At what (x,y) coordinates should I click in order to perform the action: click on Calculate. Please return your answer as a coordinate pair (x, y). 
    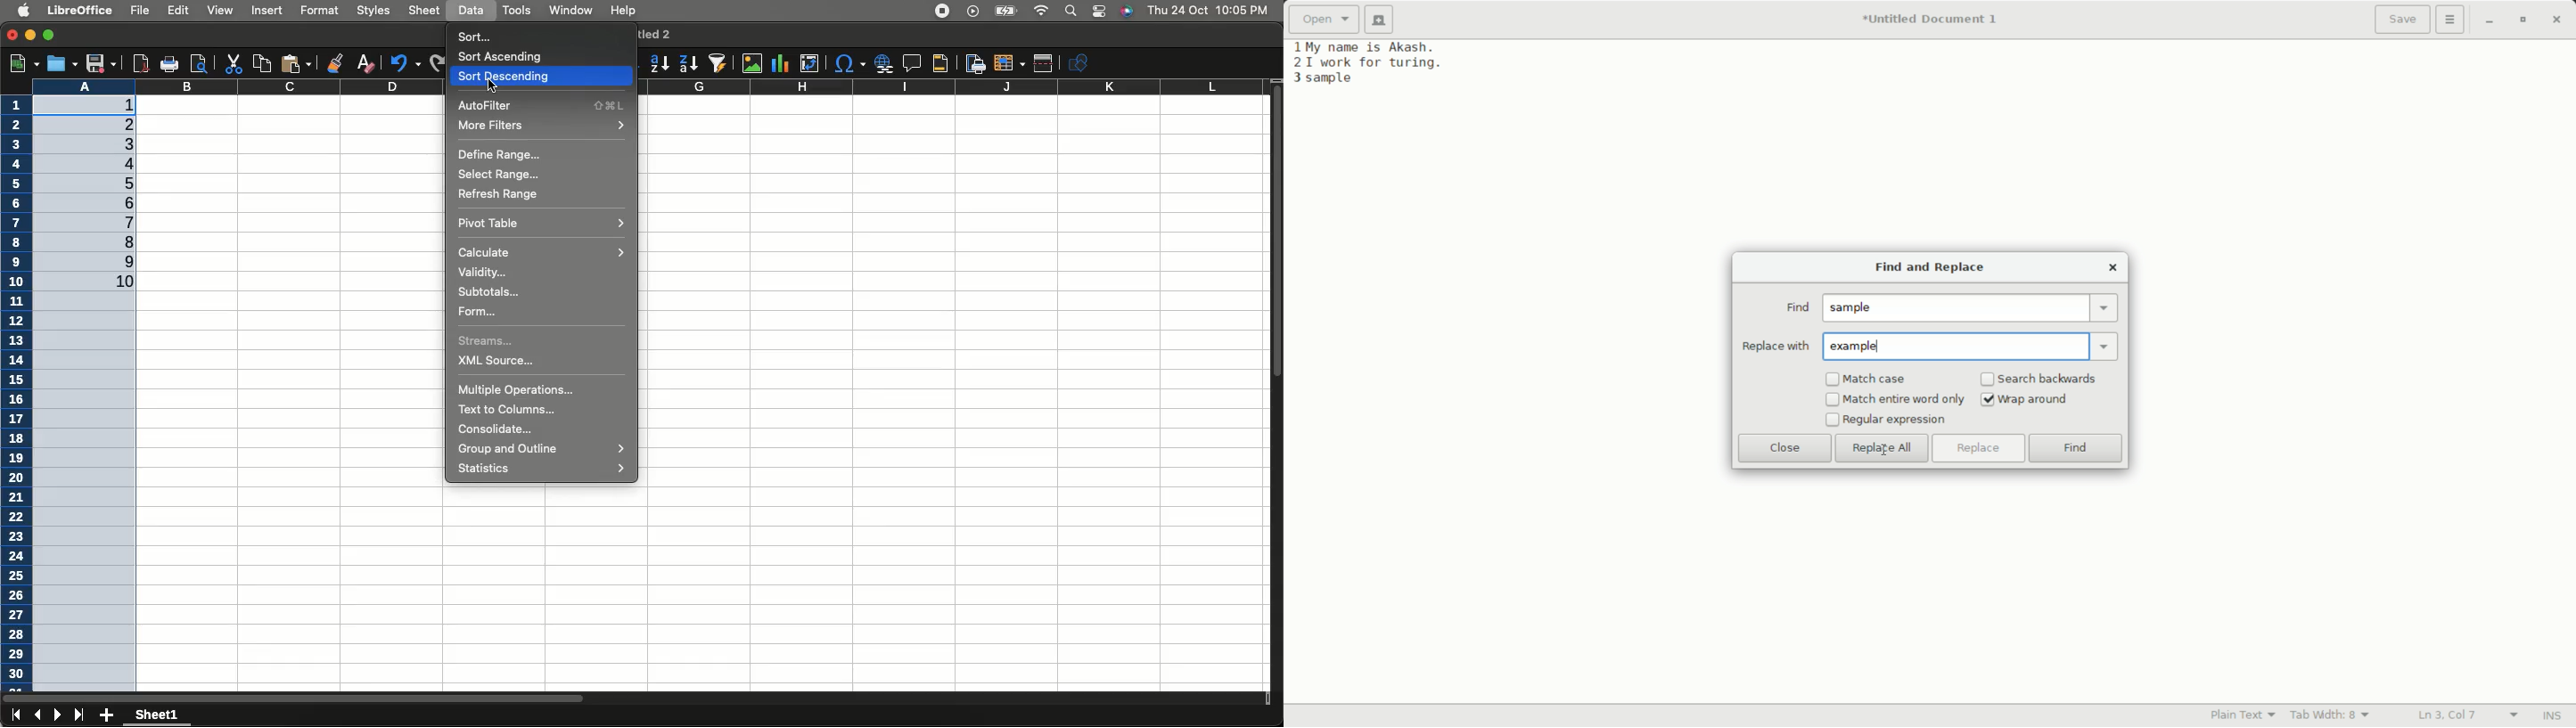
    Looking at the image, I should click on (545, 253).